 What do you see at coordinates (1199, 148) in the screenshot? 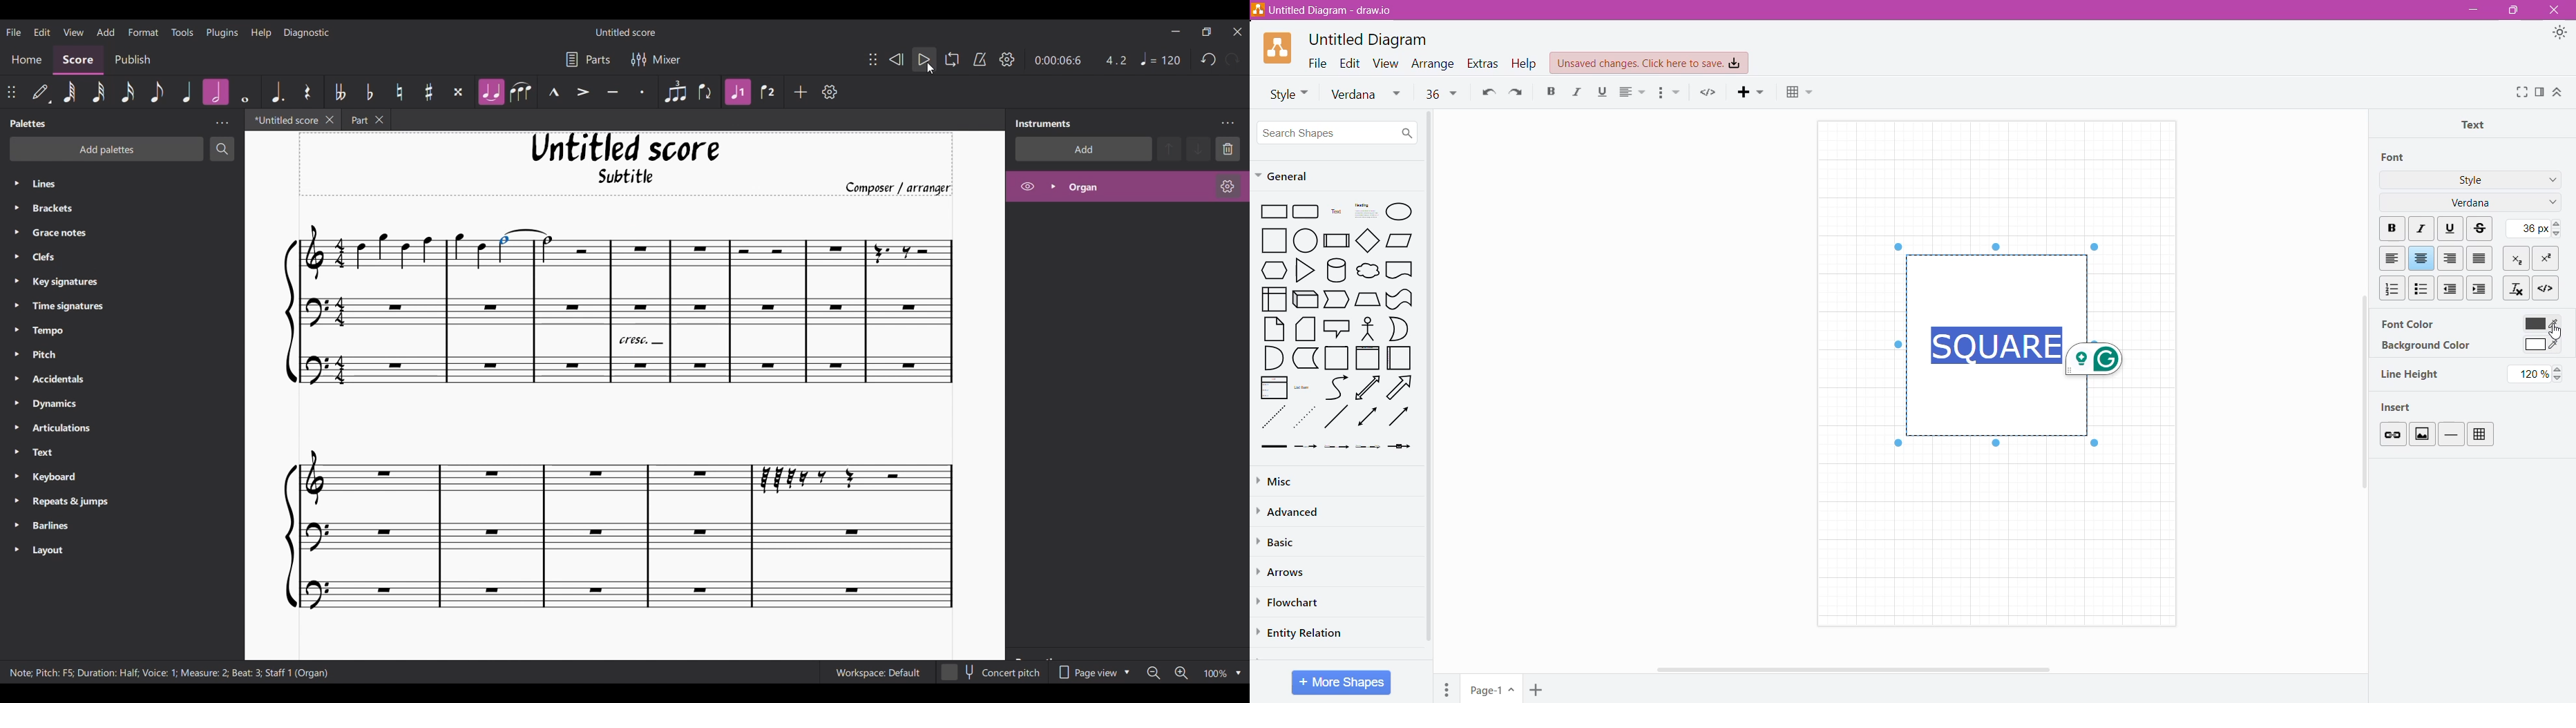
I see `Move selection down` at bounding box center [1199, 148].